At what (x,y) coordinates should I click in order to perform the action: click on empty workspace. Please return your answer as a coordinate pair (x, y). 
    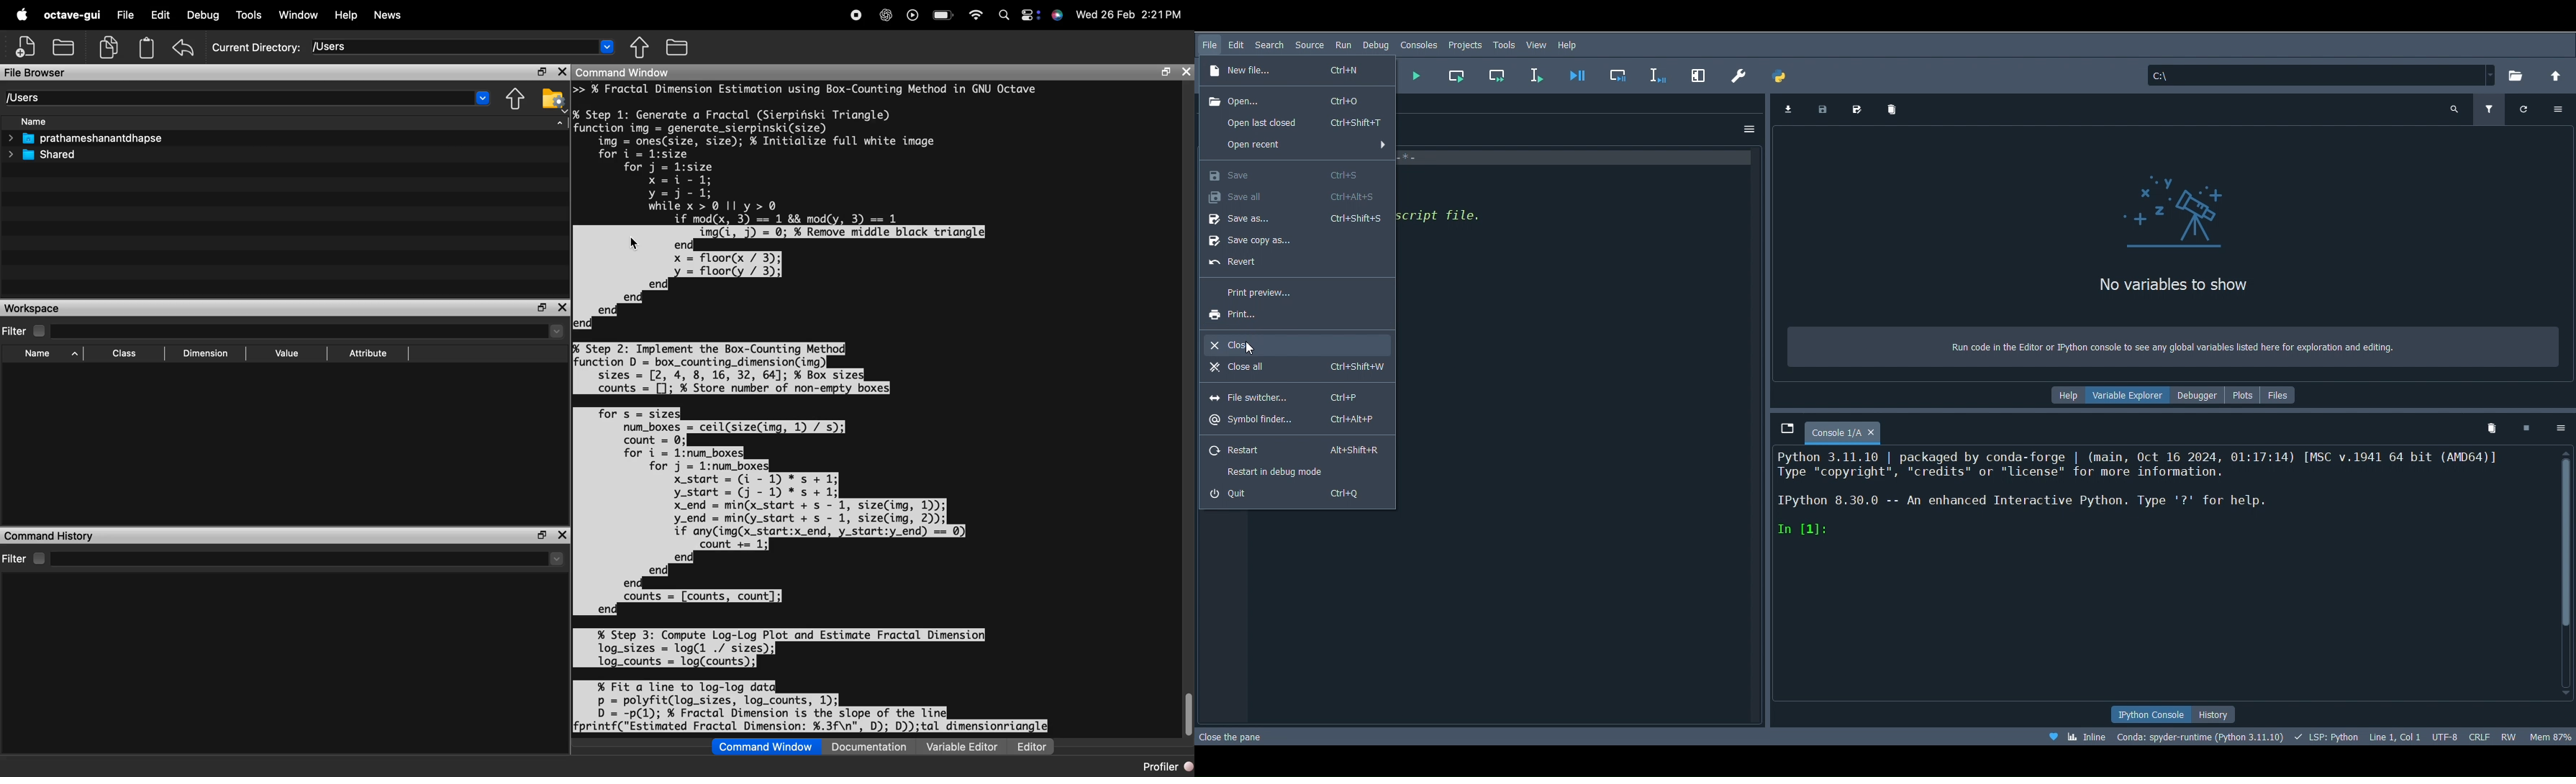
    Looking at the image, I should click on (274, 442).